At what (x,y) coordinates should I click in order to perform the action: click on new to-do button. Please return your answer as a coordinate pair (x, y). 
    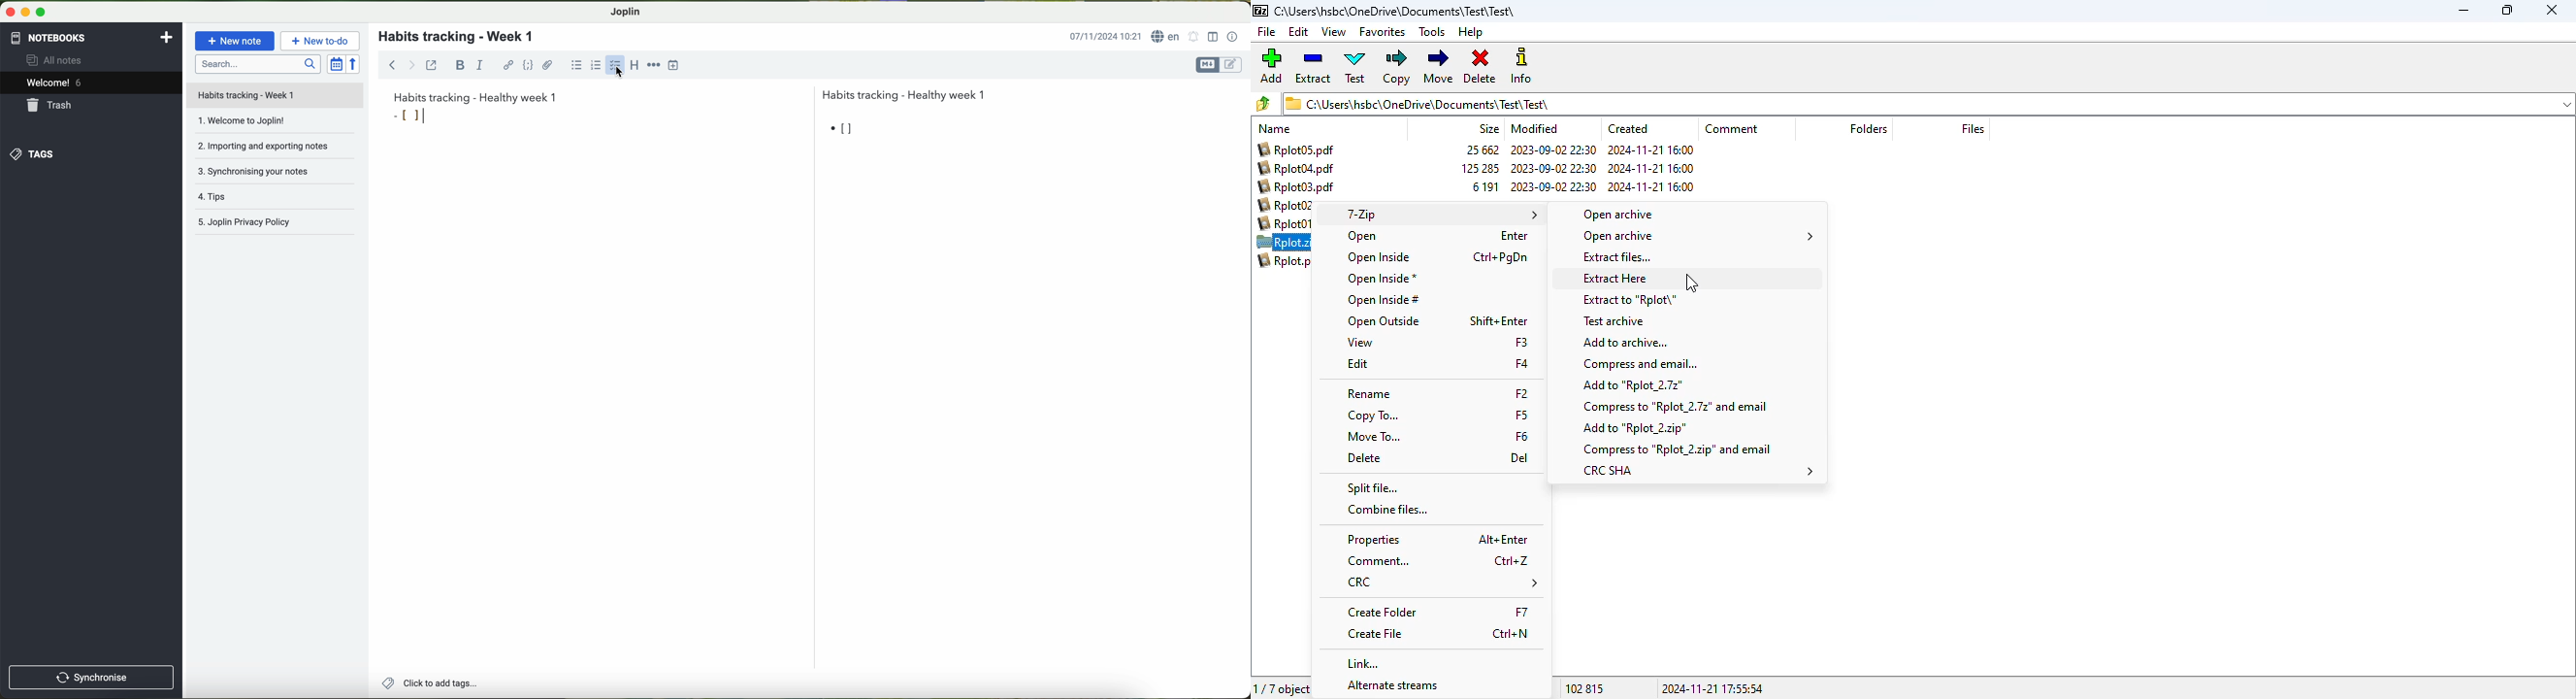
    Looking at the image, I should click on (320, 41).